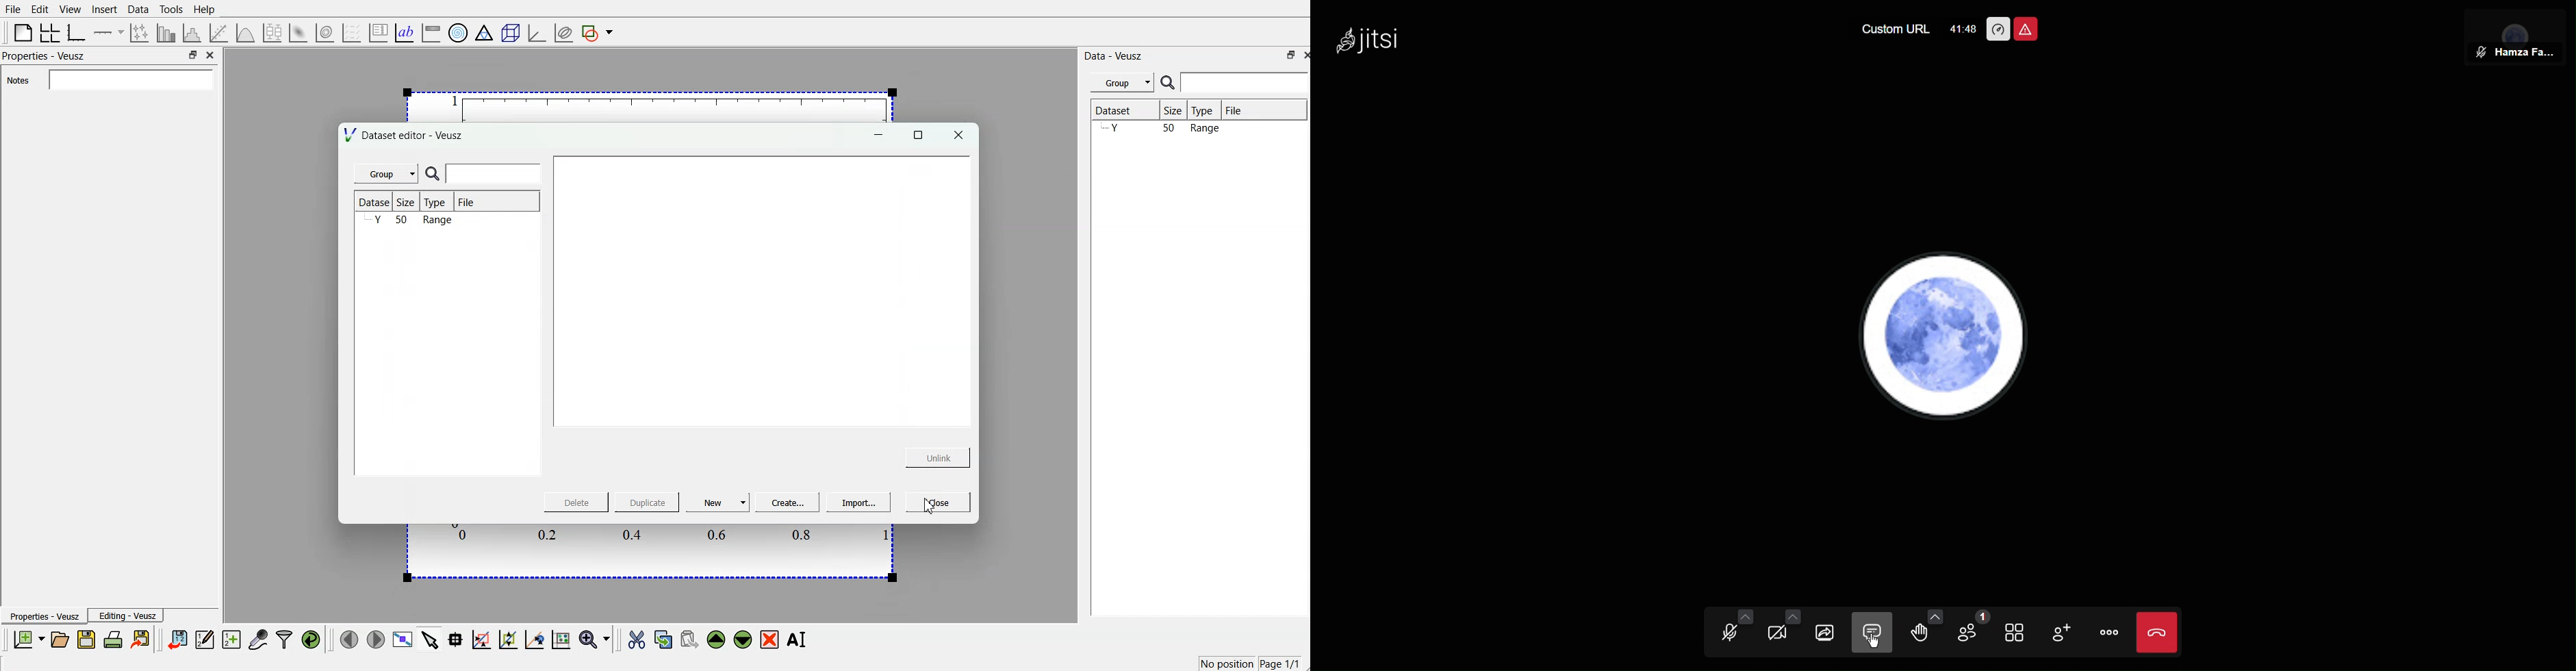 The width and height of the screenshot is (2576, 672). What do you see at coordinates (378, 31) in the screenshot?
I see `plot key` at bounding box center [378, 31].